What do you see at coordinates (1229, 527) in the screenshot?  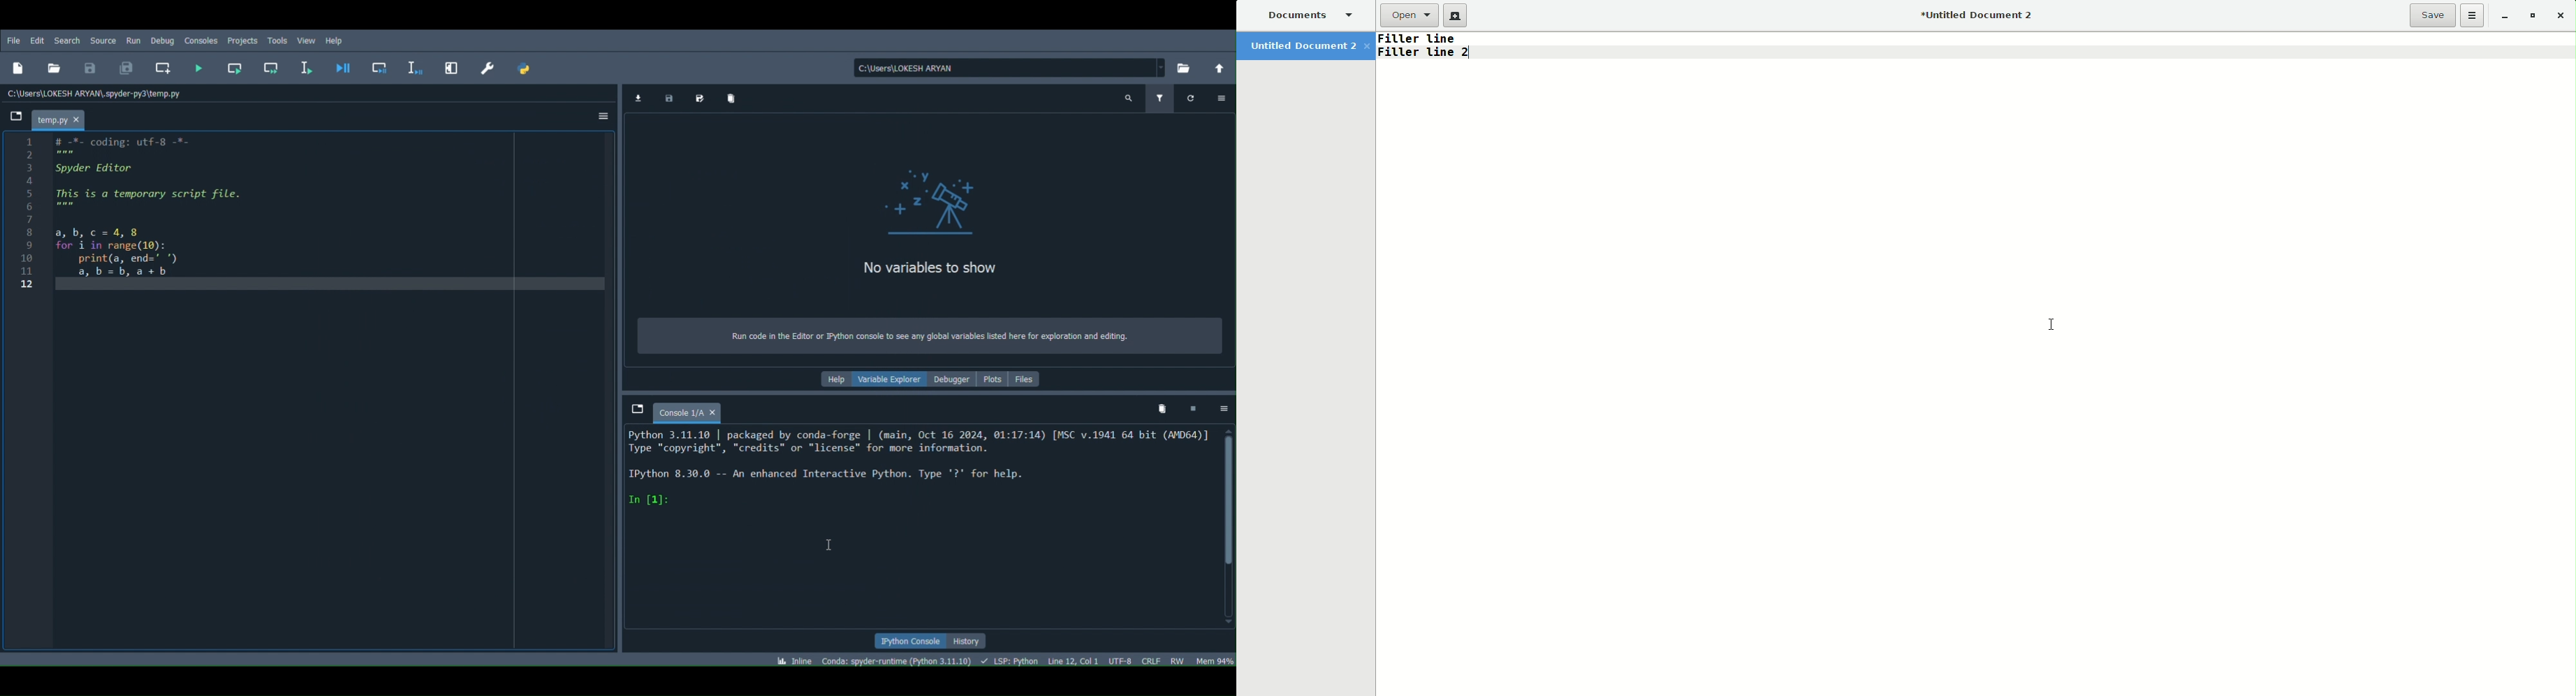 I see `Scrollbar` at bounding box center [1229, 527].